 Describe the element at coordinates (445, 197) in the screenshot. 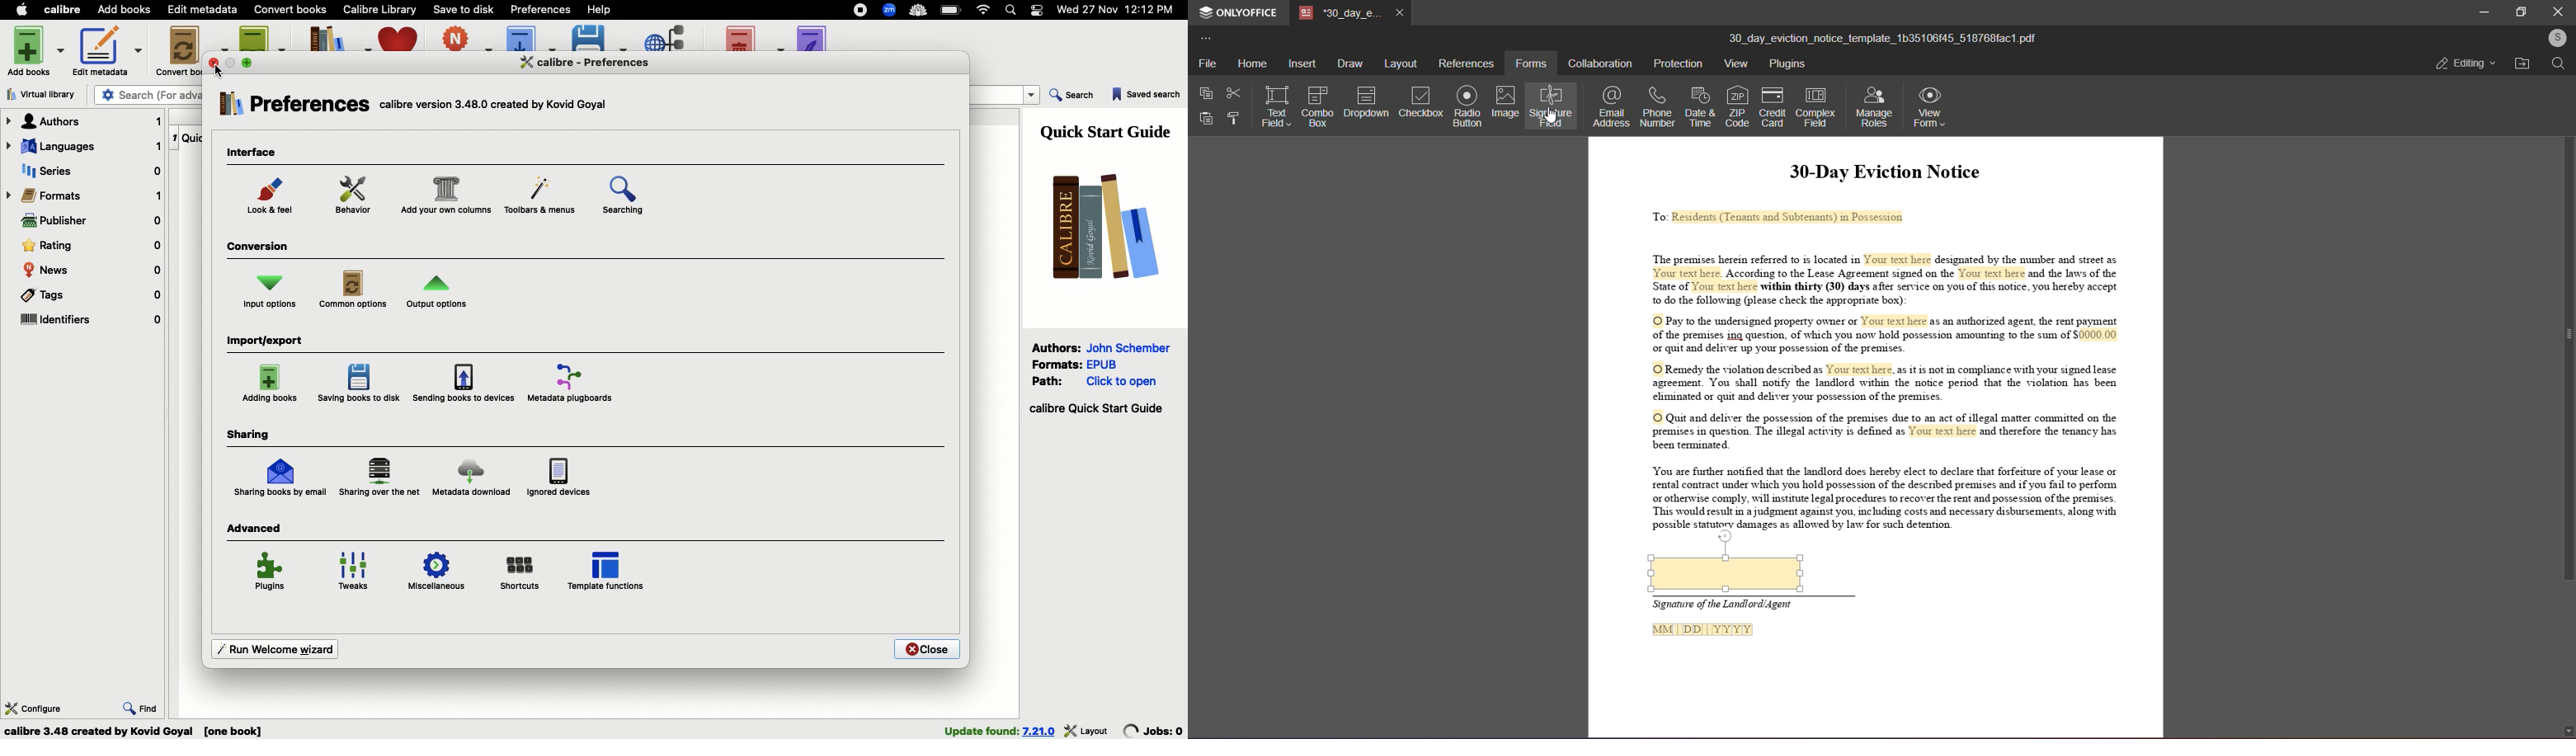

I see `Customize columns` at that location.